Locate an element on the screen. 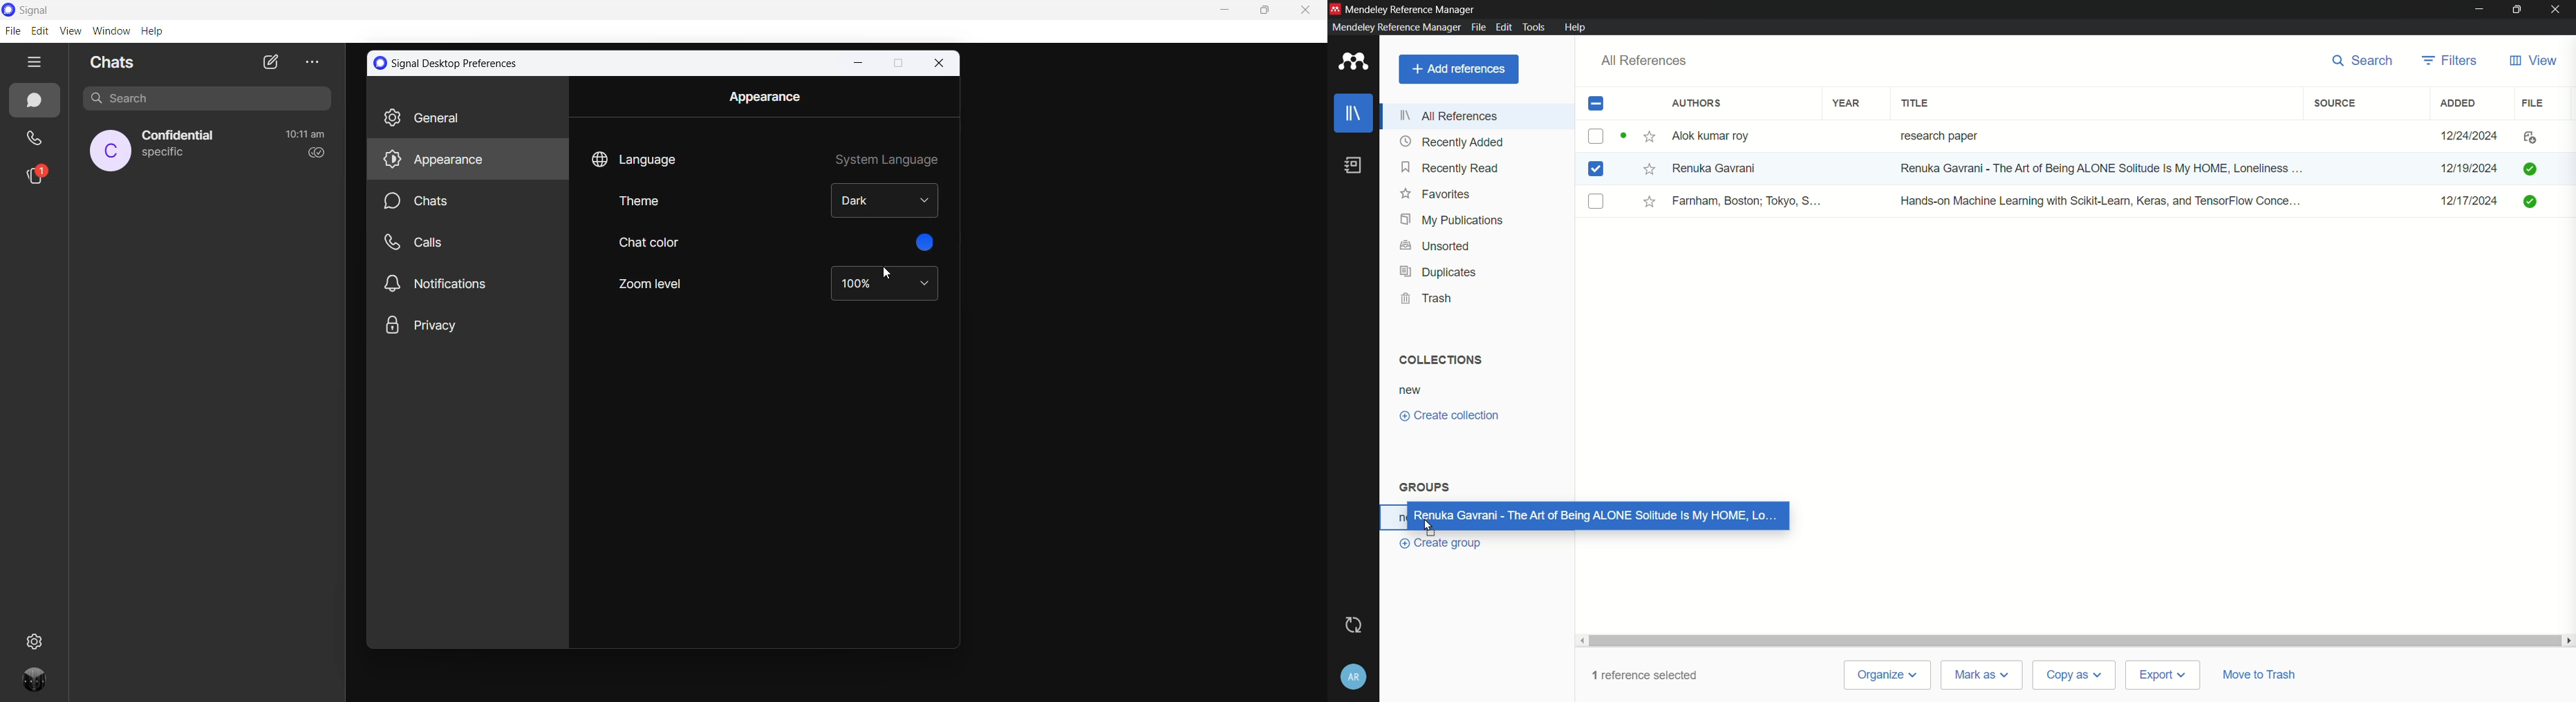  book-3 is located at coordinates (1597, 202).